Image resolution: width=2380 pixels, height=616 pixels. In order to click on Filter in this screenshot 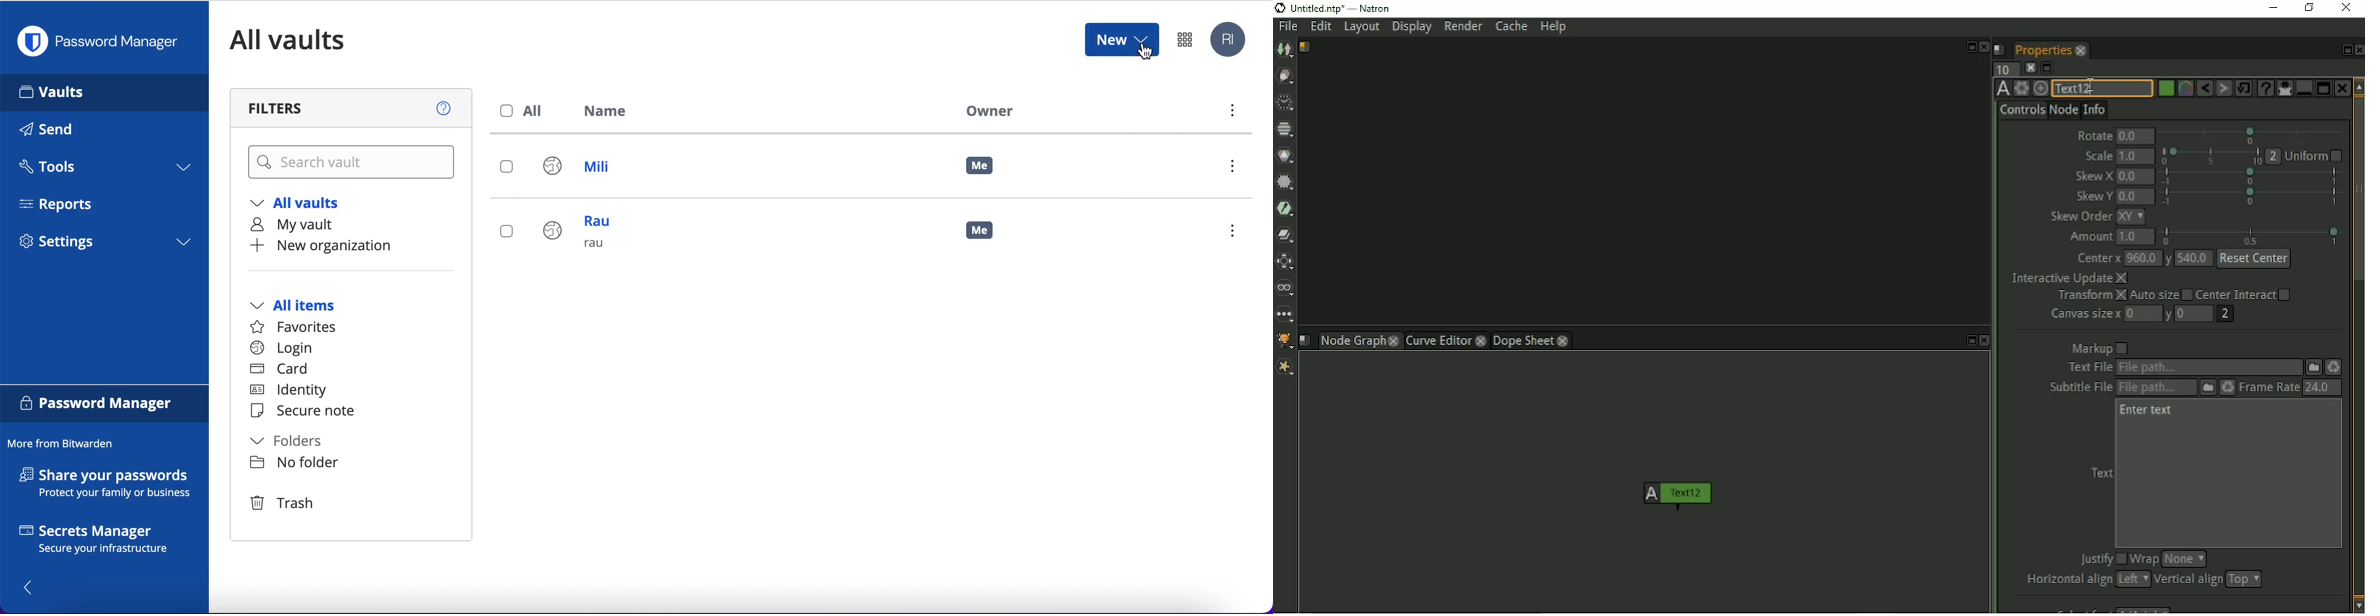, I will do `click(1286, 185)`.